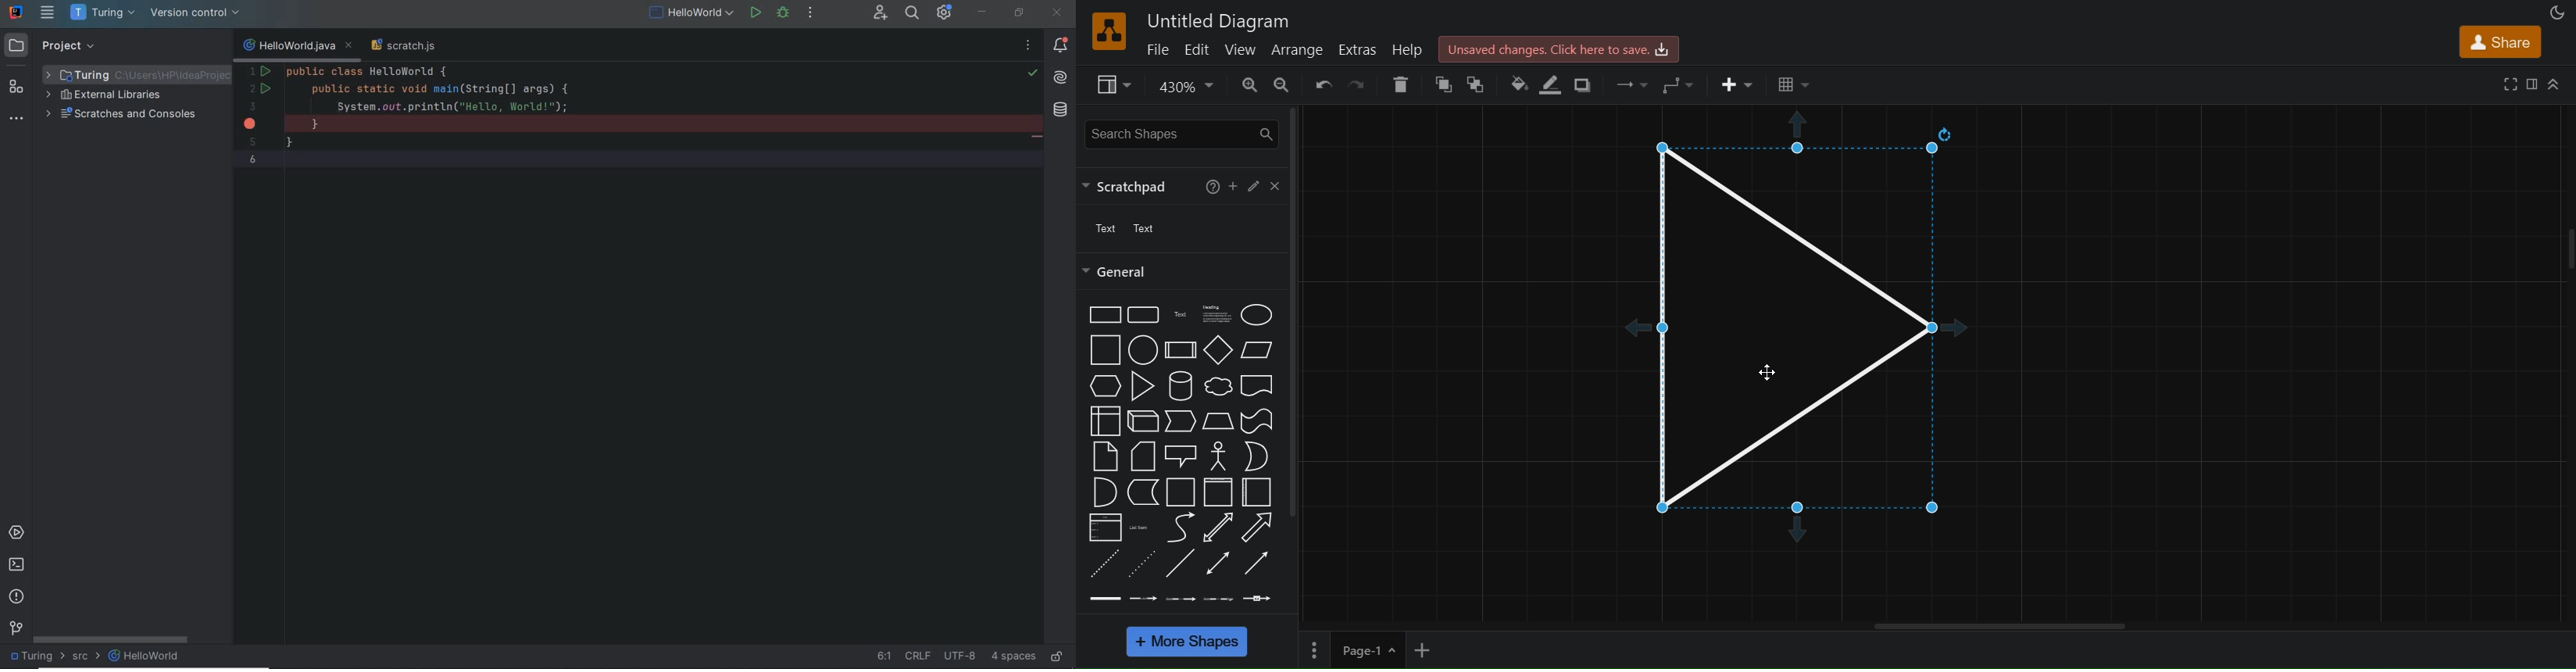  I want to click on more actions, so click(810, 14).